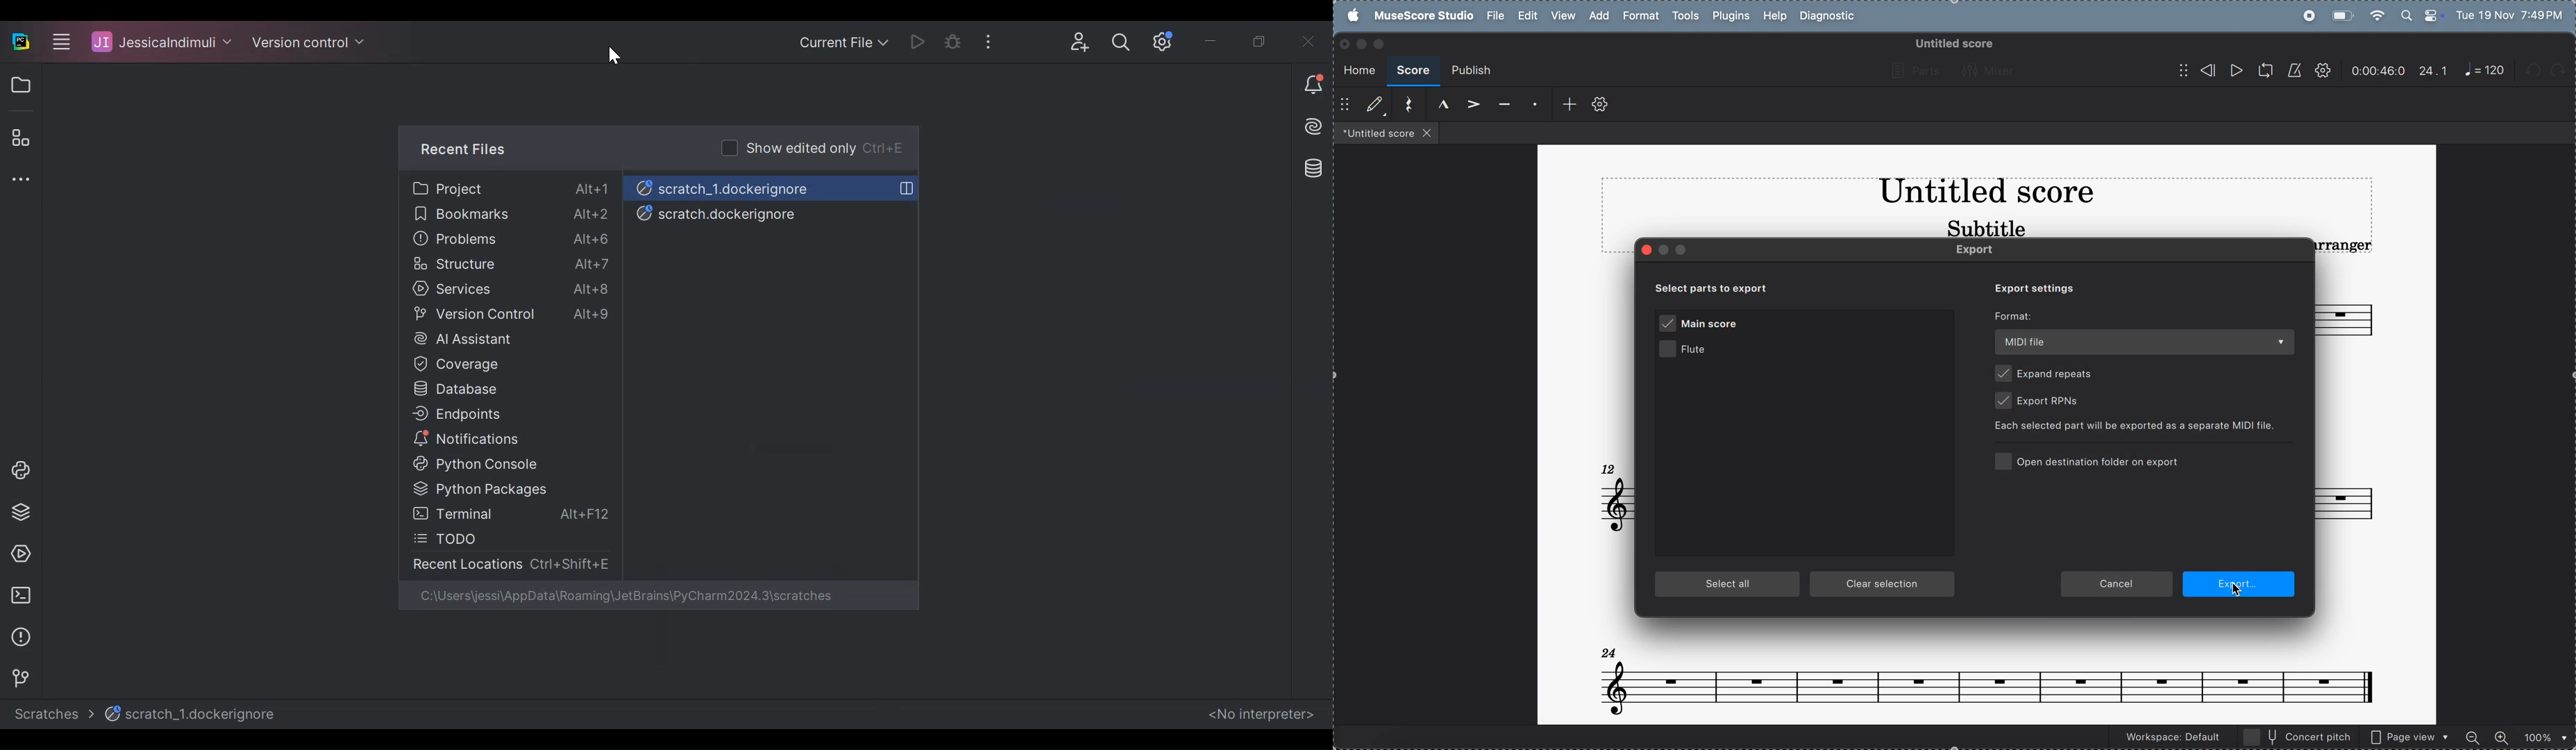 This screenshot has width=2576, height=756. What do you see at coordinates (1381, 44) in the screenshot?
I see `maximize` at bounding box center [1381, 44].